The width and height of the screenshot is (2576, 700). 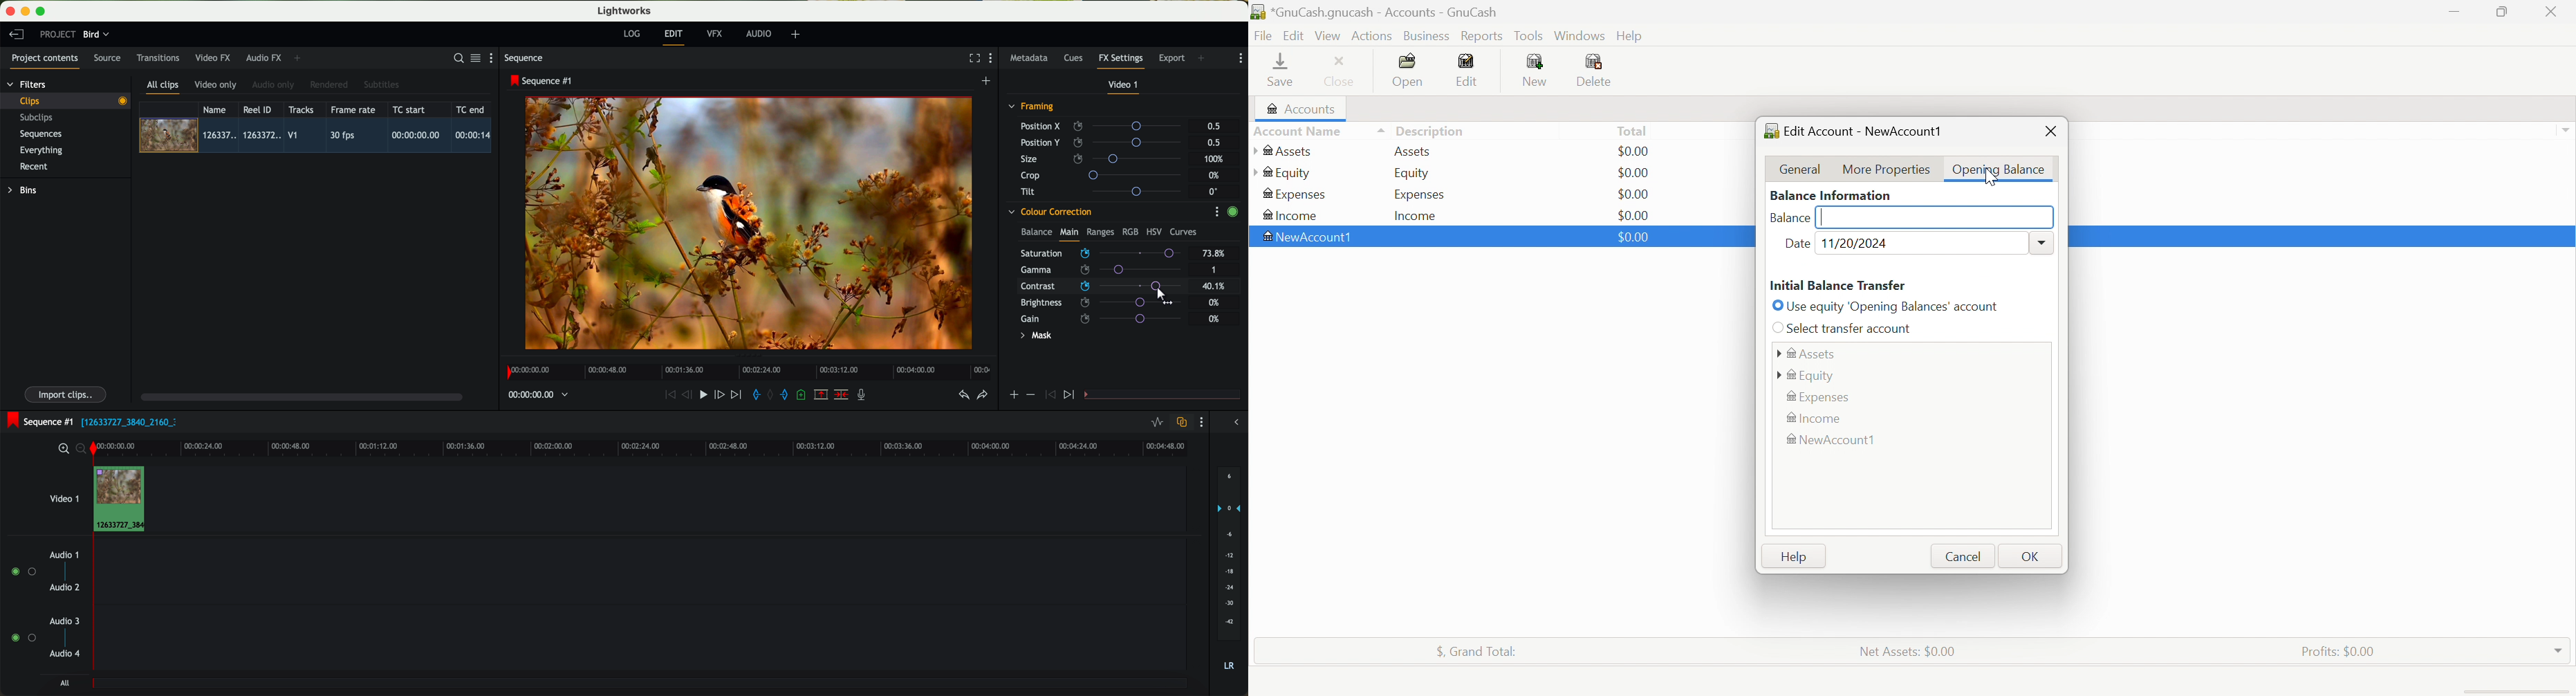 I want to click on 0°, so click(x=1214, y=191).